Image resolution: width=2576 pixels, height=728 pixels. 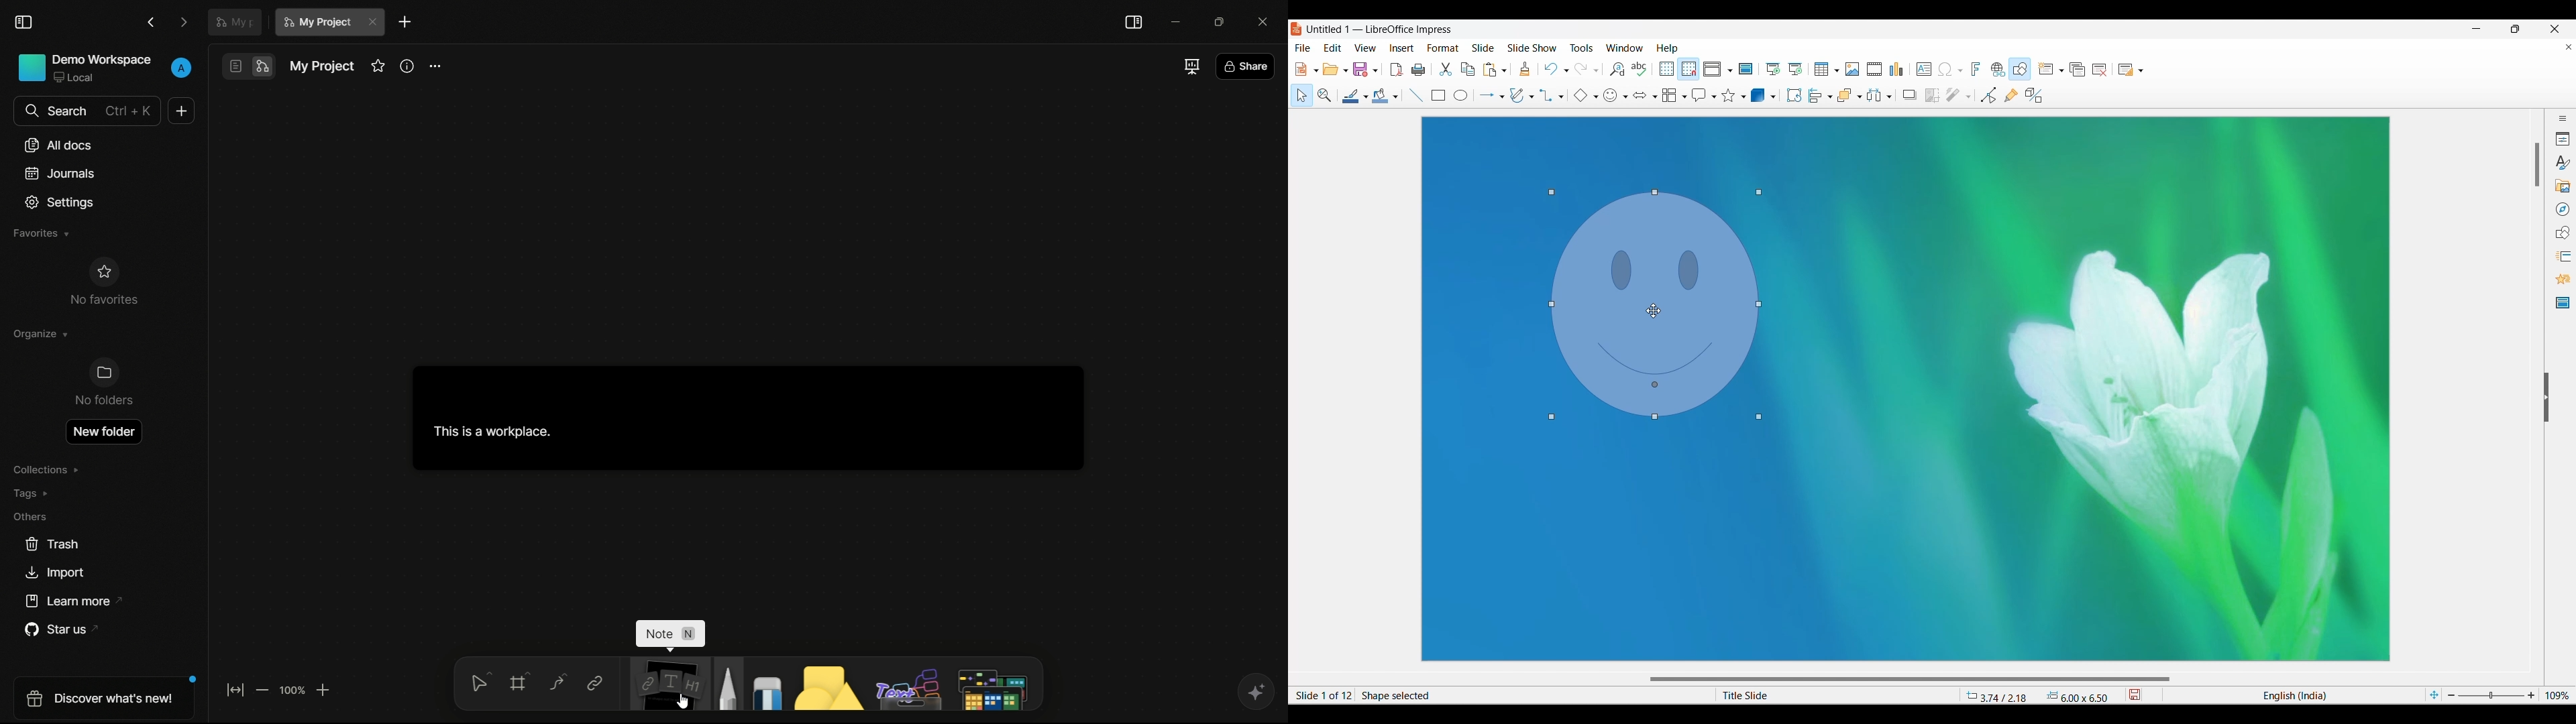 What do you see at coordinates (1366, 97) in the screenshot?
I see `Line options` at bounding box center [1366, 97].